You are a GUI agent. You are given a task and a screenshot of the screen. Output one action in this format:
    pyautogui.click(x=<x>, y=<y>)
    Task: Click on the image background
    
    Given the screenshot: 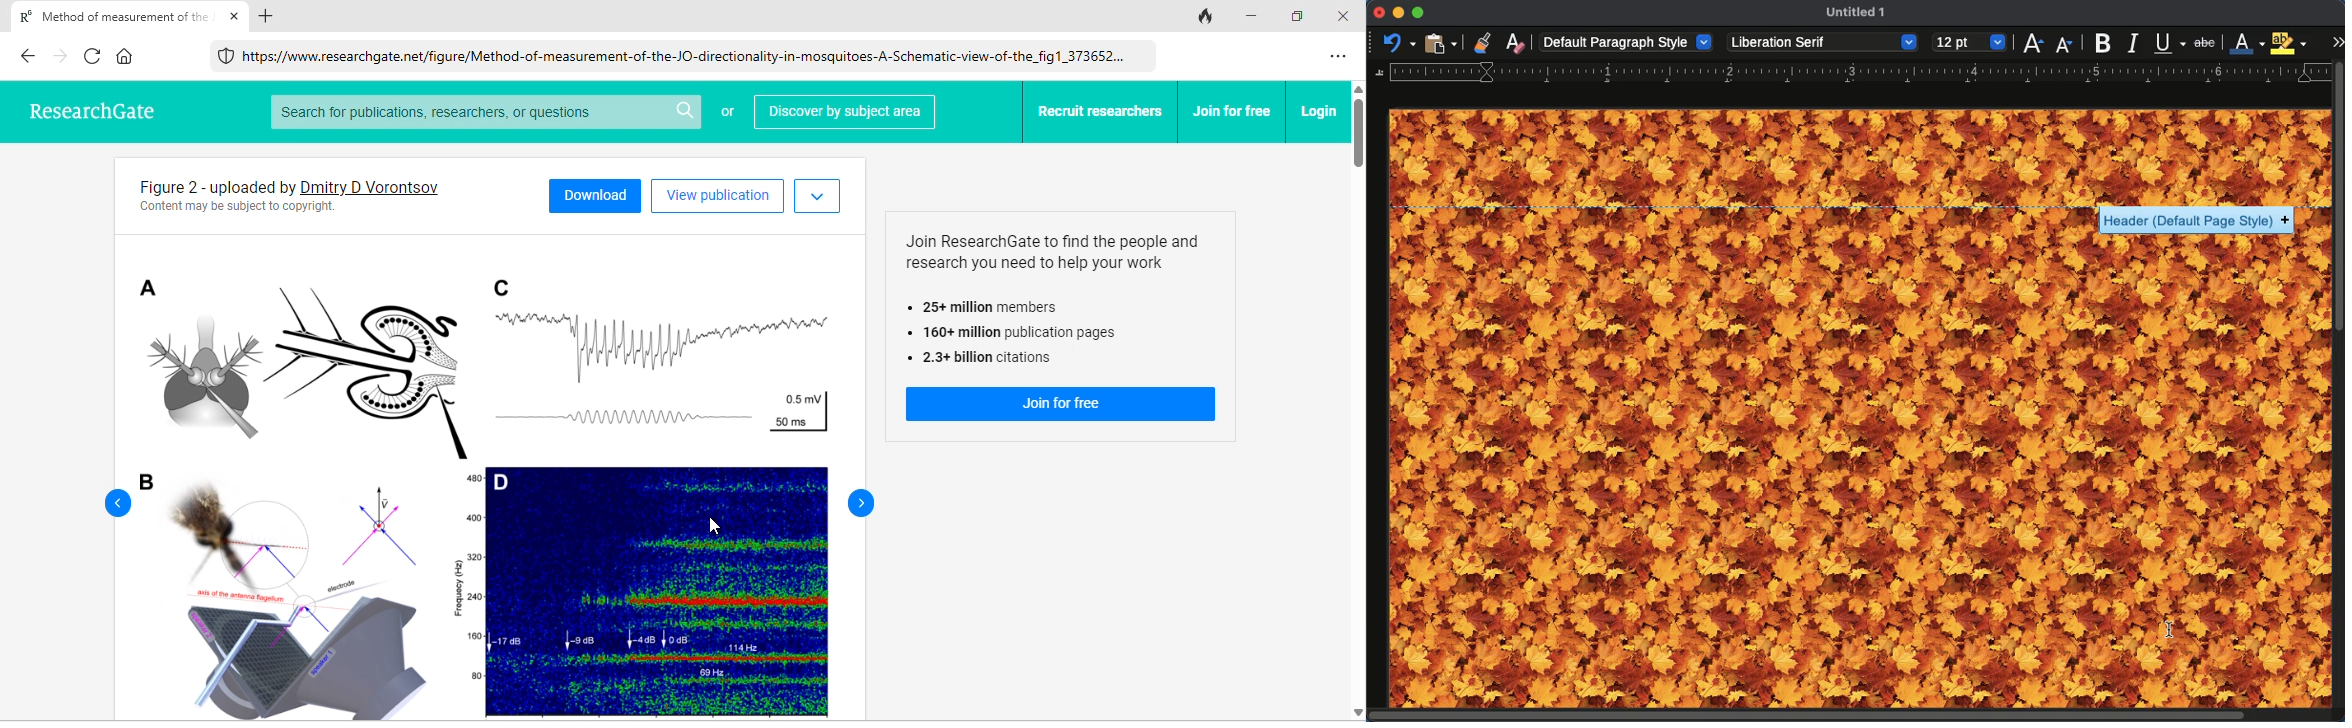 What is the action you would take?
    pyautogui.click(x=1861, y=426)
    